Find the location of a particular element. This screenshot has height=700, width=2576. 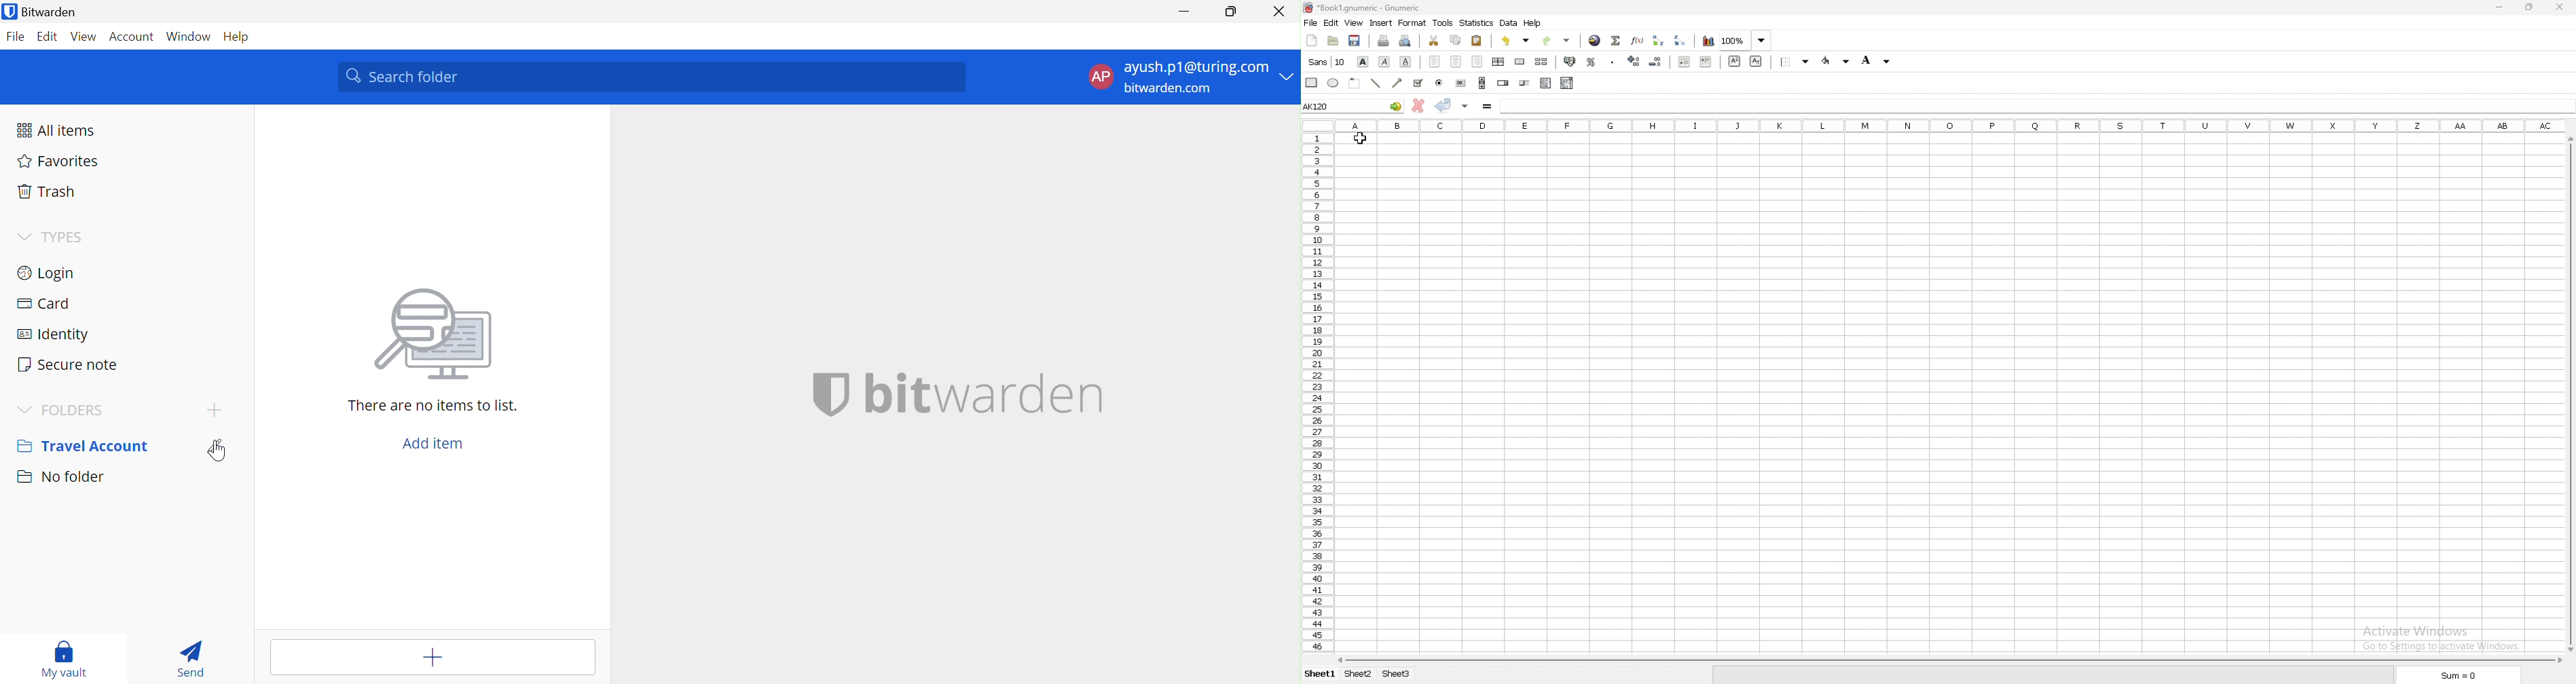

hyperlink is located at coordinates (1595, 41).